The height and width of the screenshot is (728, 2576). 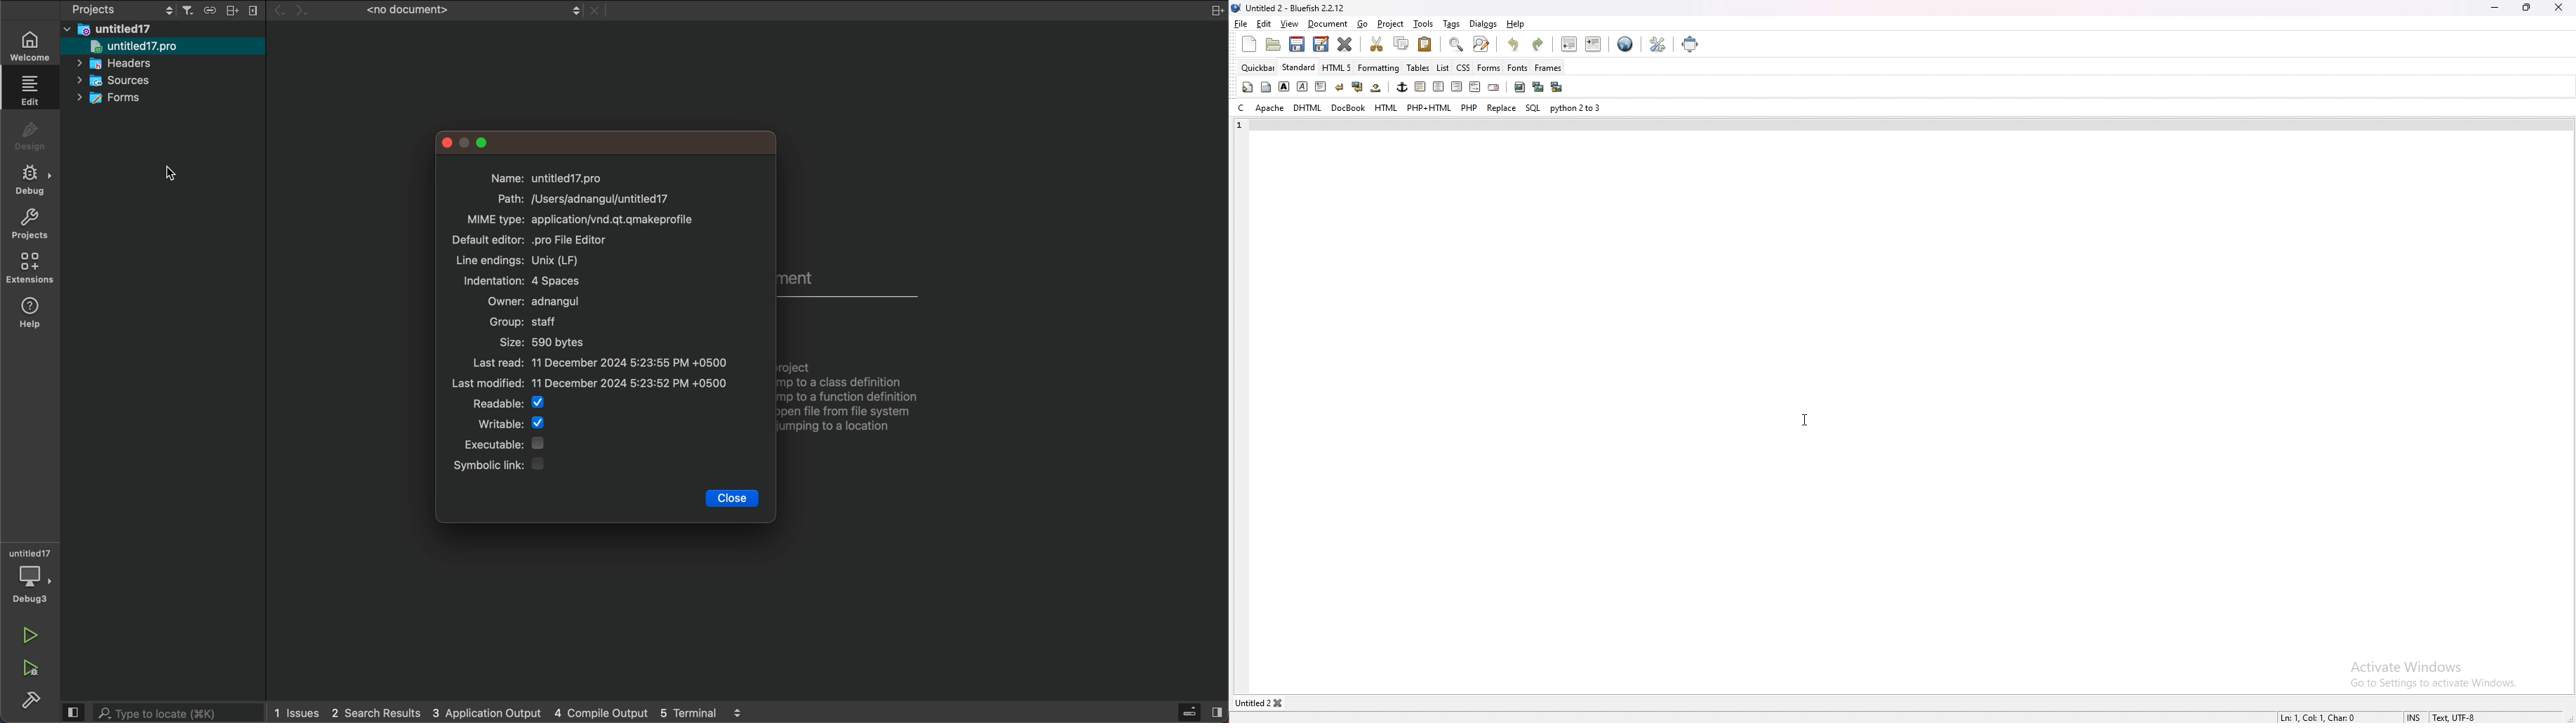 I want to click on 3 application output, so click(x=489, y=713).